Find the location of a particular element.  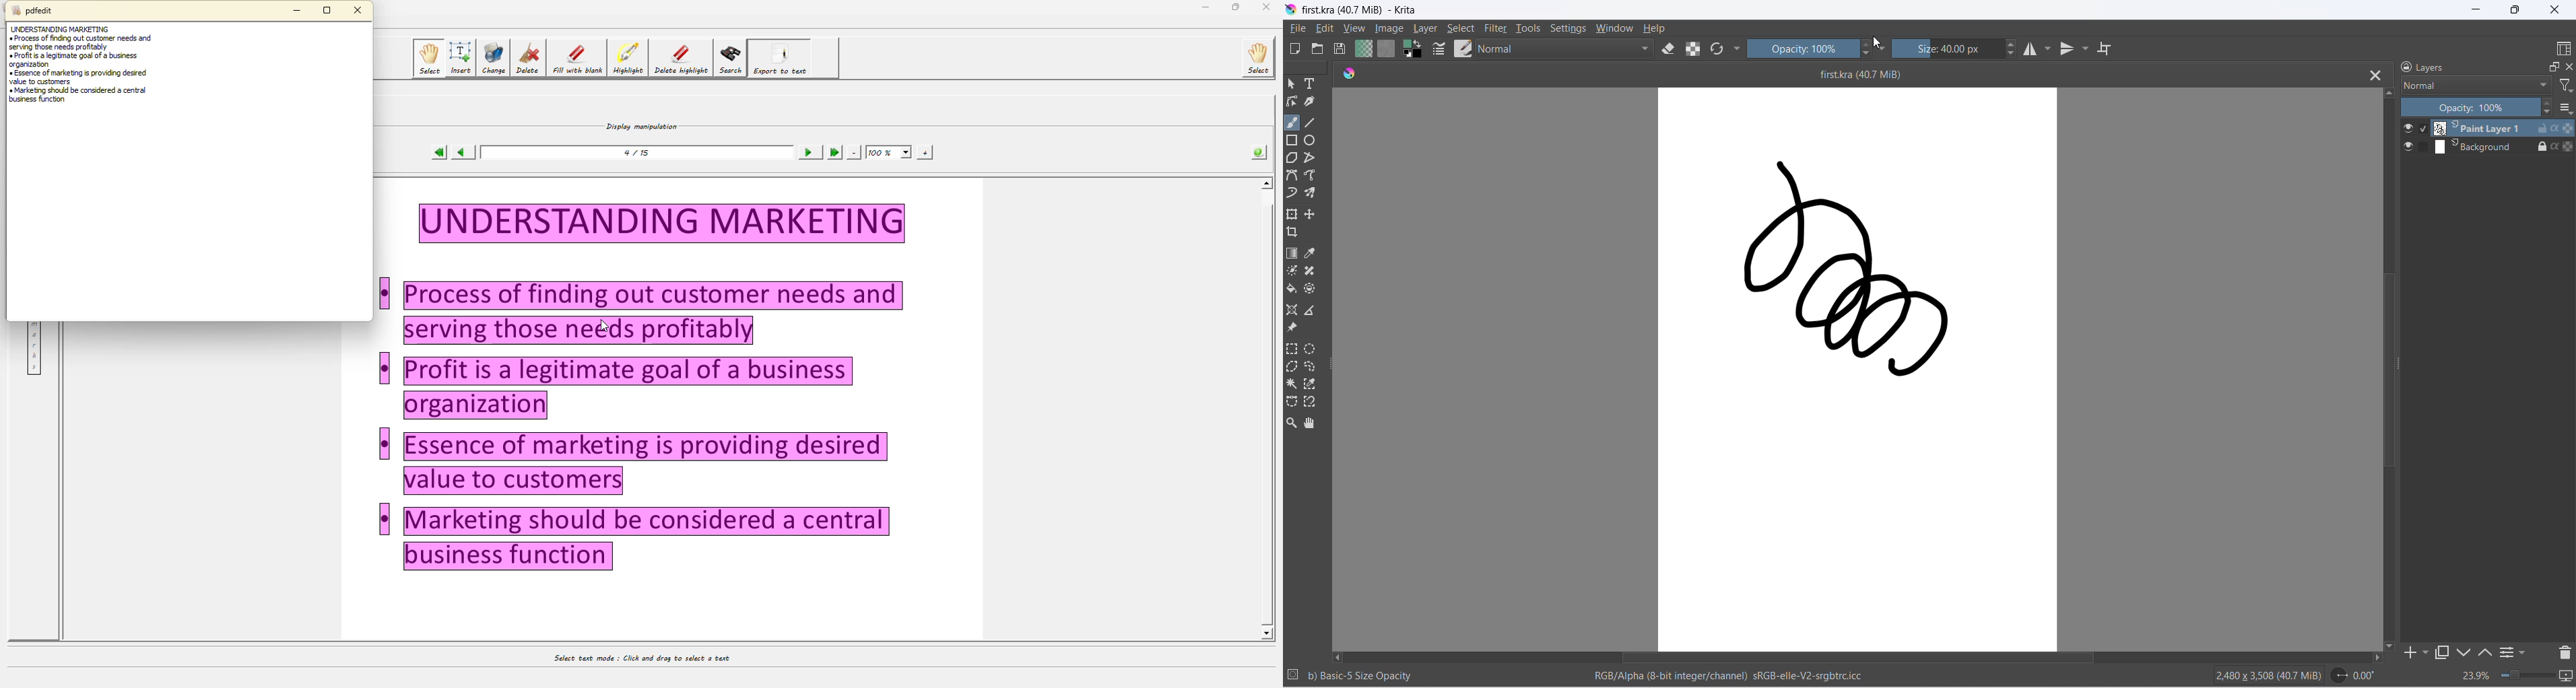

enclose and fill tool is located at coordinates (1310, 289).